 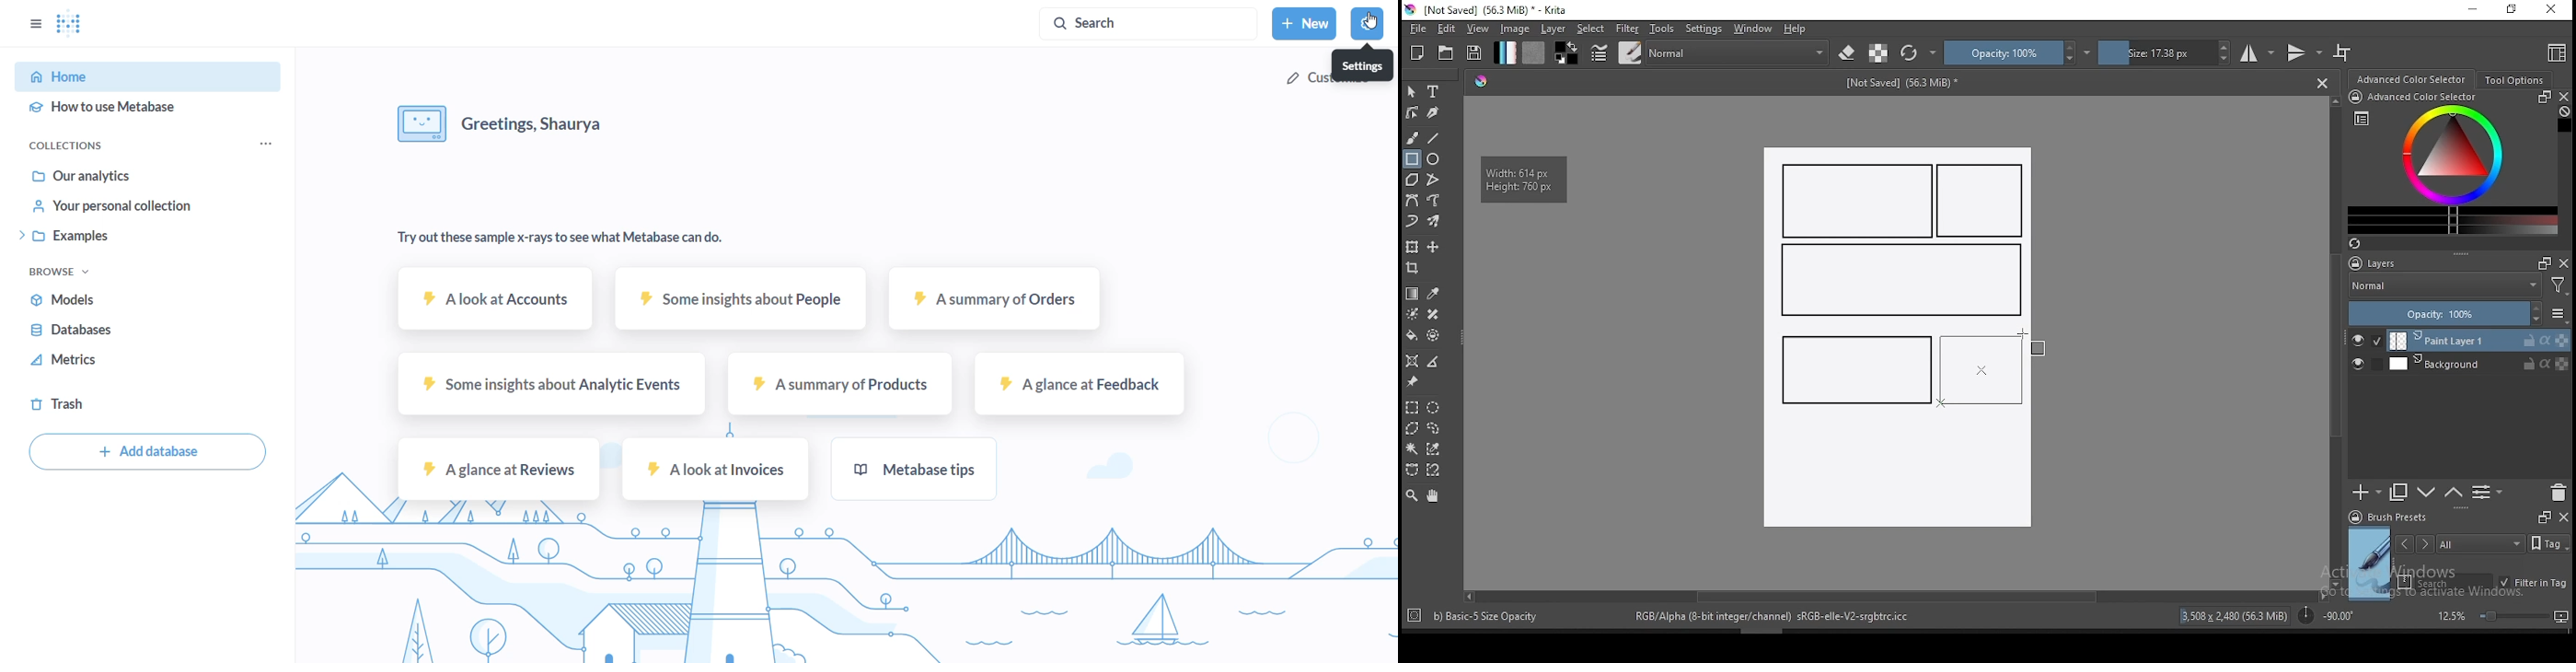 I want to click on Hue, so click(x=1481, y=81).